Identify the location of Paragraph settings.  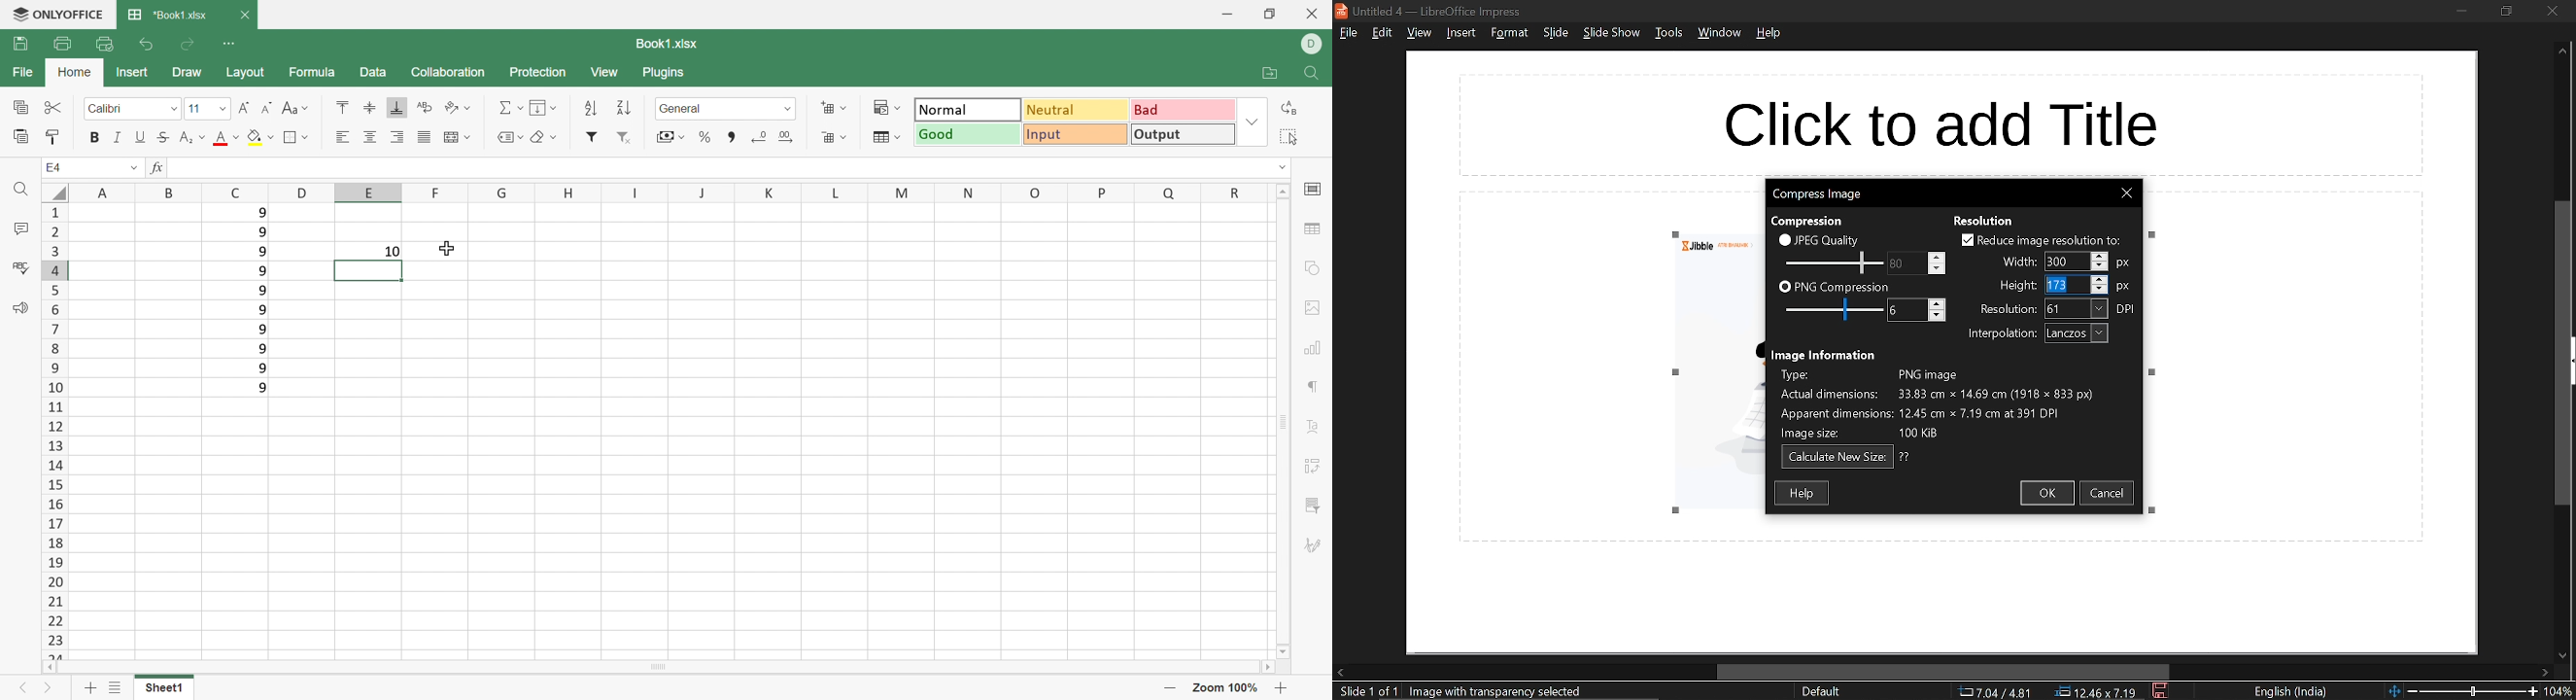
(1315, 389).